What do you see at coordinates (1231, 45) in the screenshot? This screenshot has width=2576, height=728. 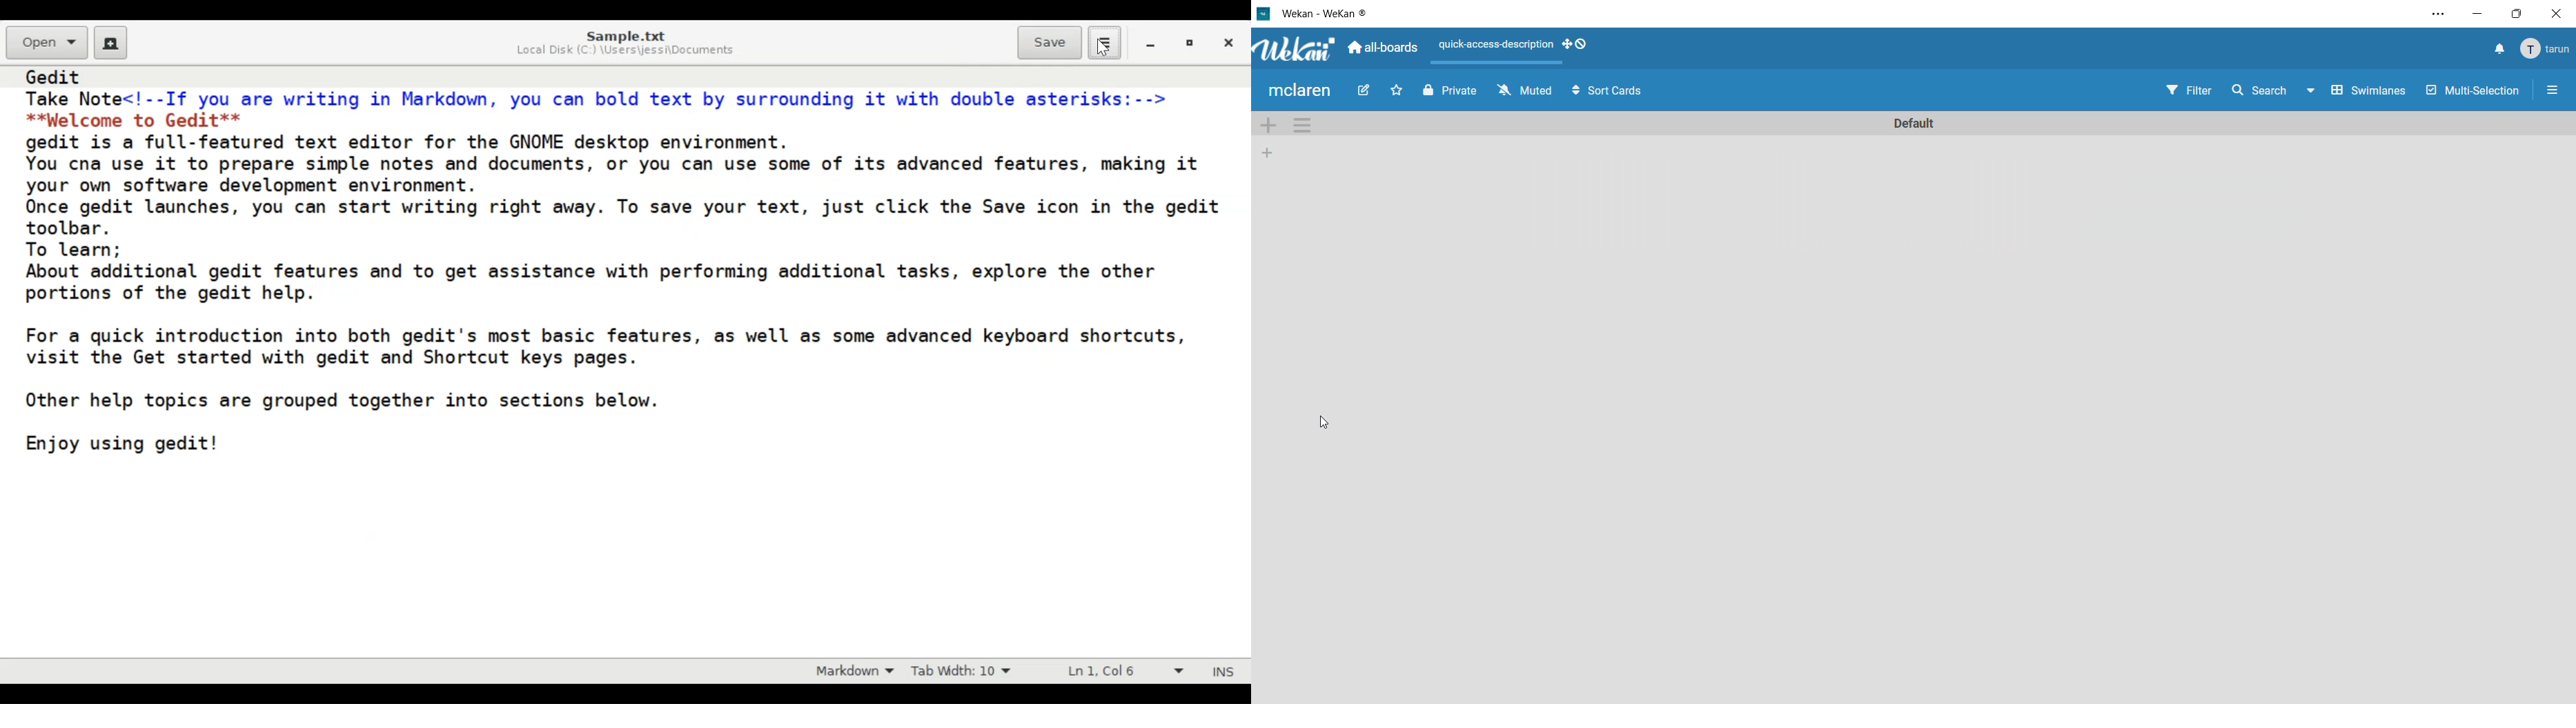 I see `Close` at bounding box center [1231, 45].